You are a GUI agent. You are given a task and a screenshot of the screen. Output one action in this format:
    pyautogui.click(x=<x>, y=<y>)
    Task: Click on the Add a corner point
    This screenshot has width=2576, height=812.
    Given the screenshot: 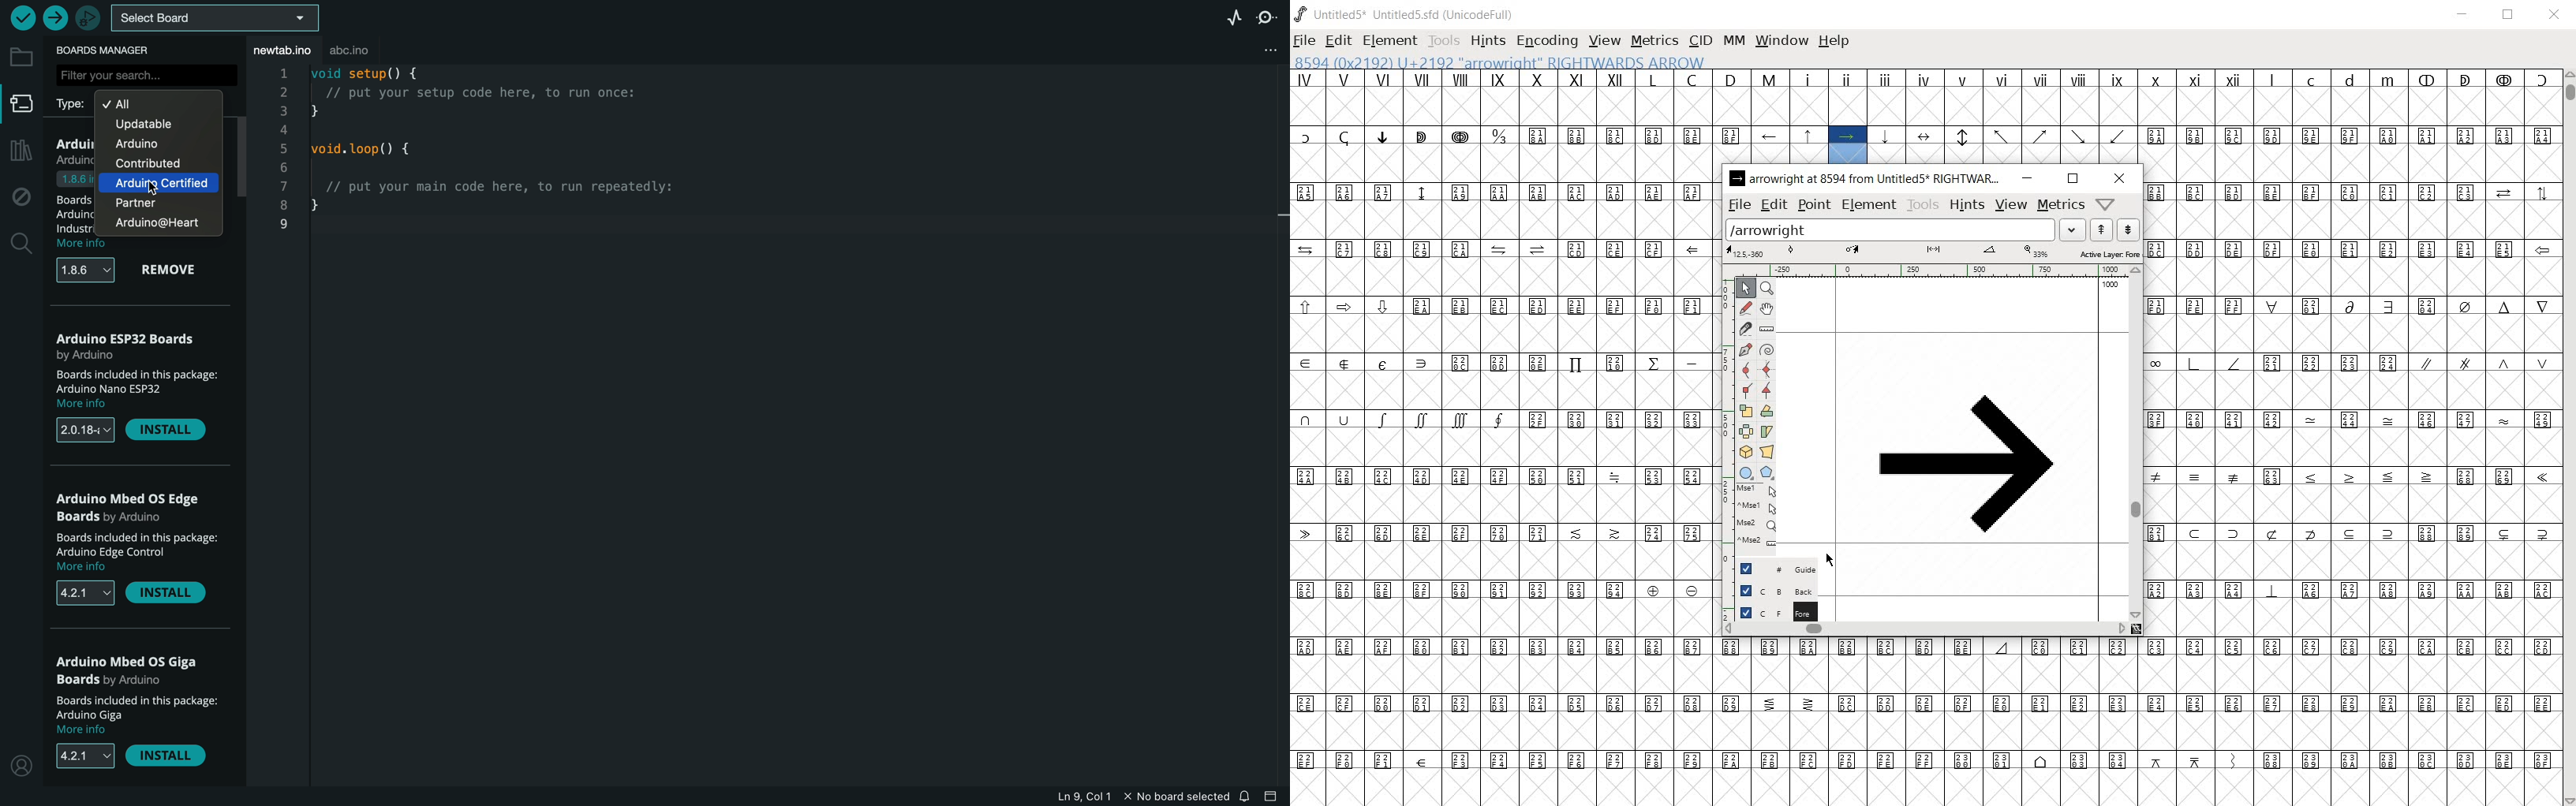 What is the action you would take?
    pyautogui.click(x=1767, y=390)
    